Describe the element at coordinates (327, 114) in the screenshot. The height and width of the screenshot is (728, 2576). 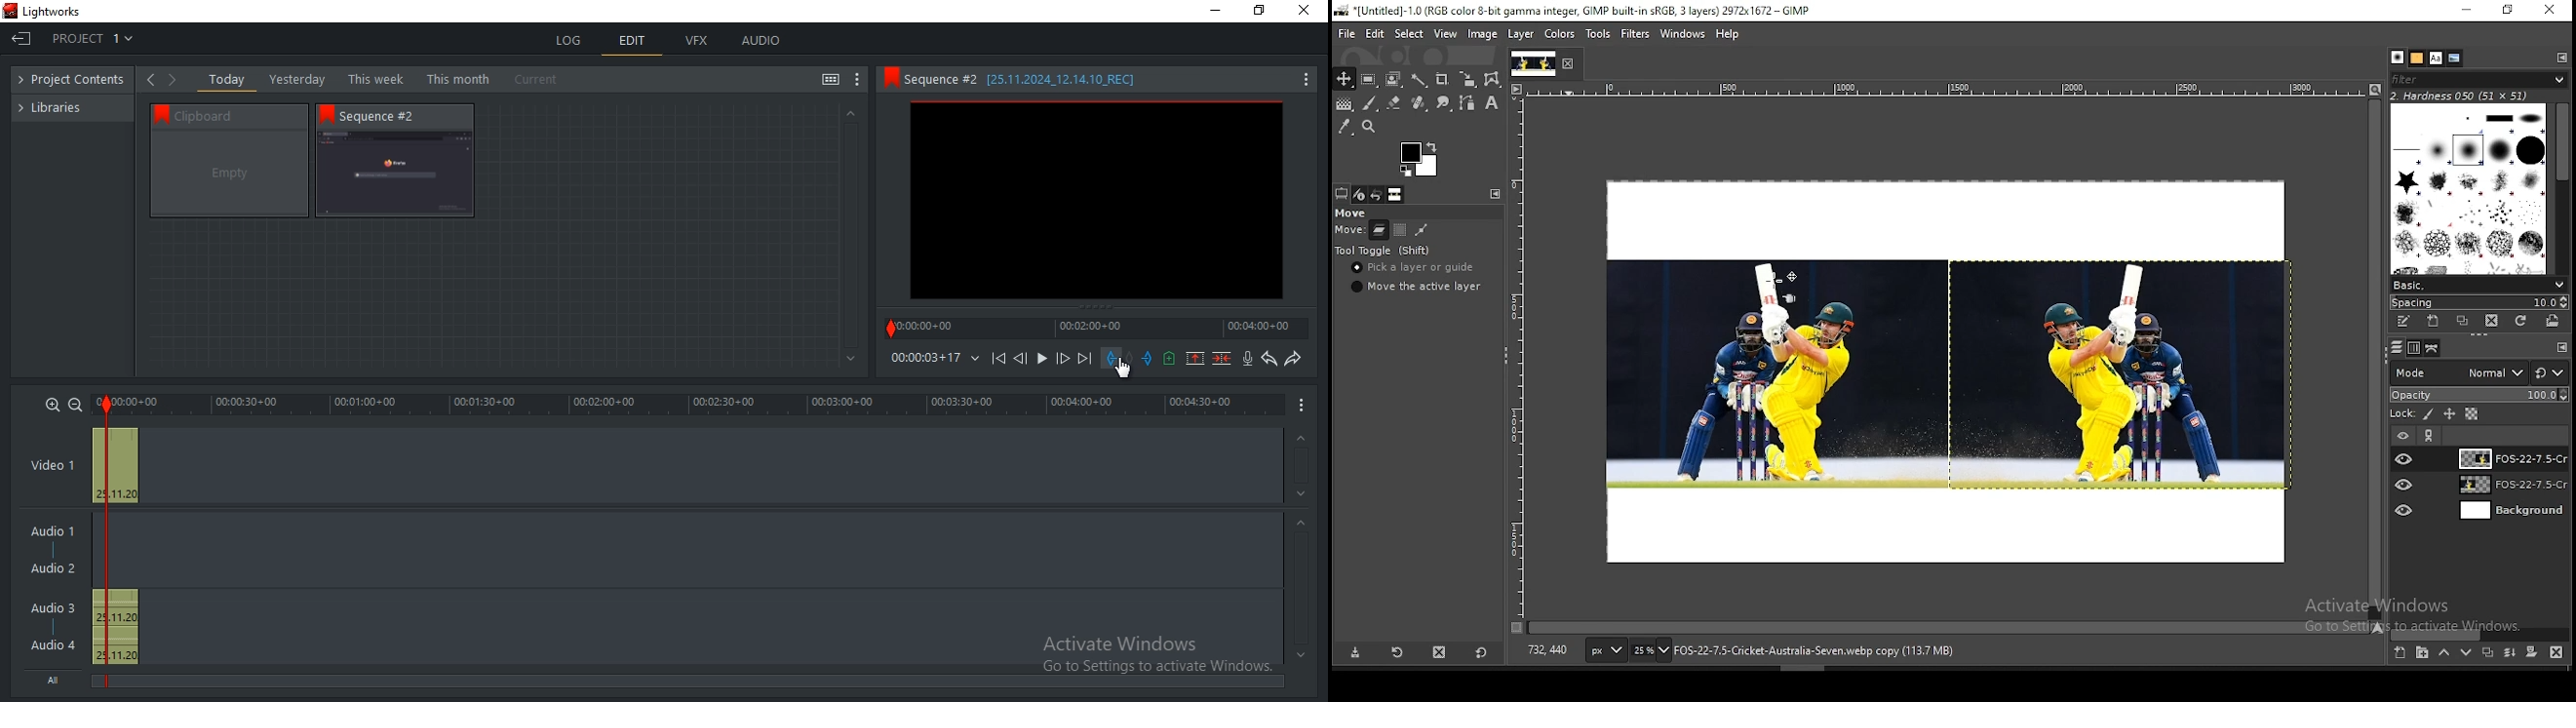
I see `Bookmark icon` at that location.